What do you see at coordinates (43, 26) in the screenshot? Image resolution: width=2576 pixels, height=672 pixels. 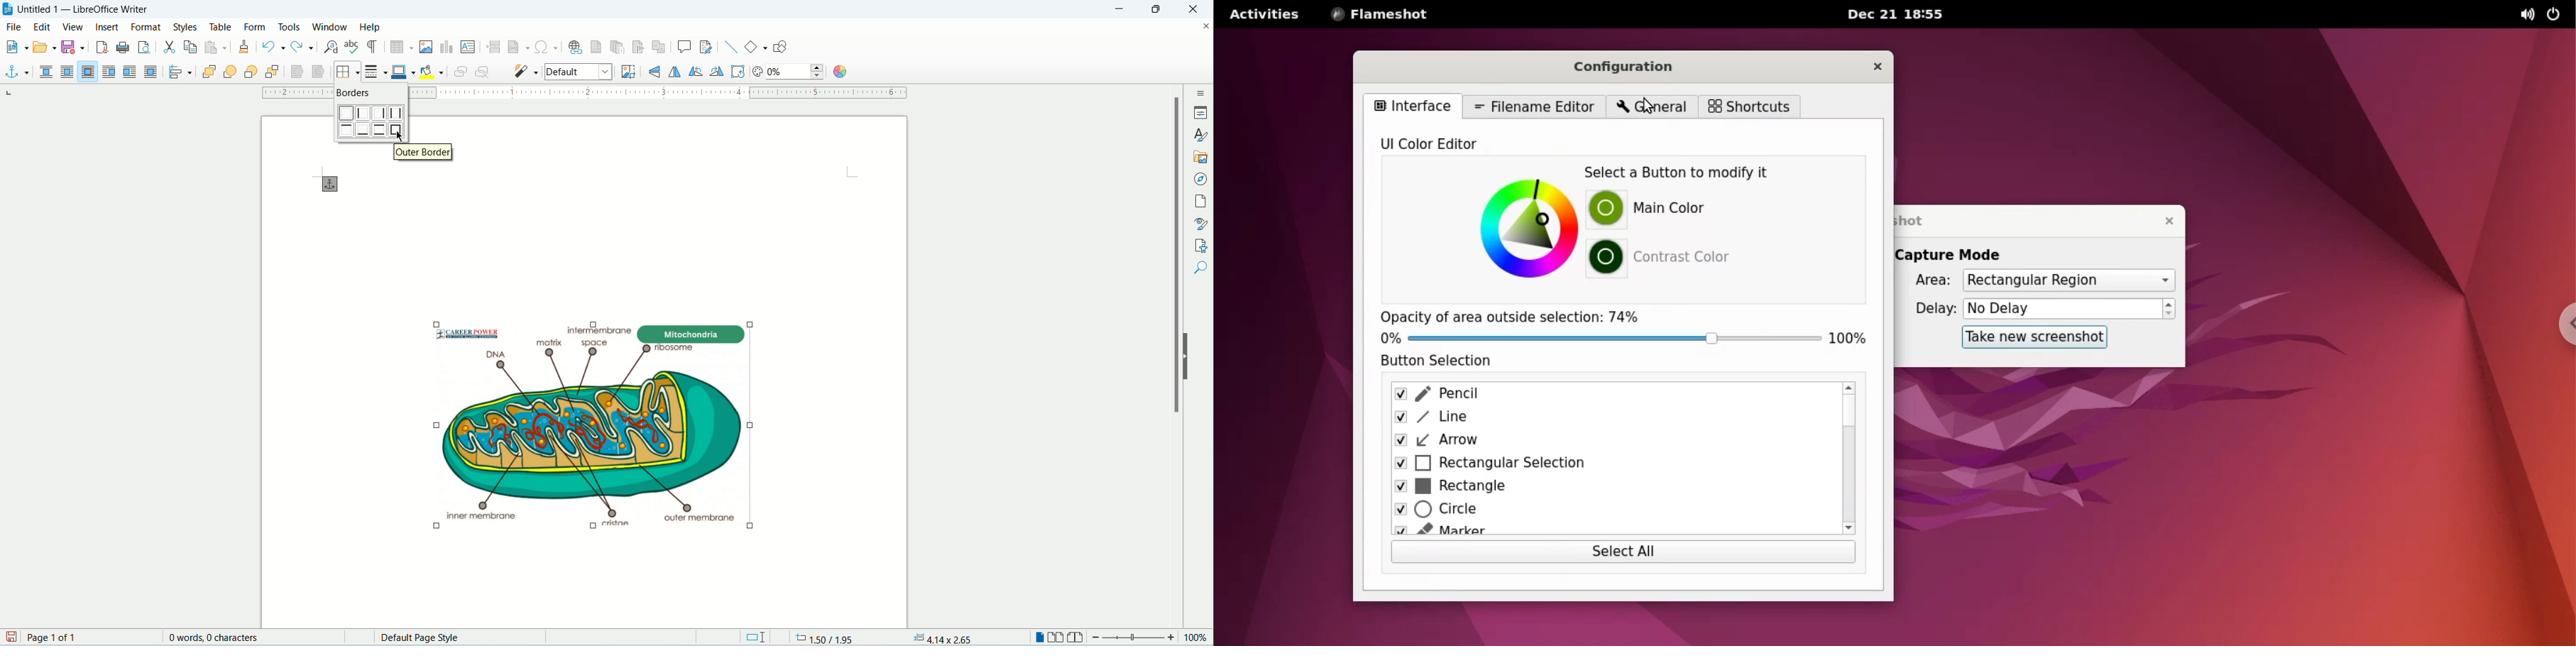 I see `edit` at bounding box center [43, 26].